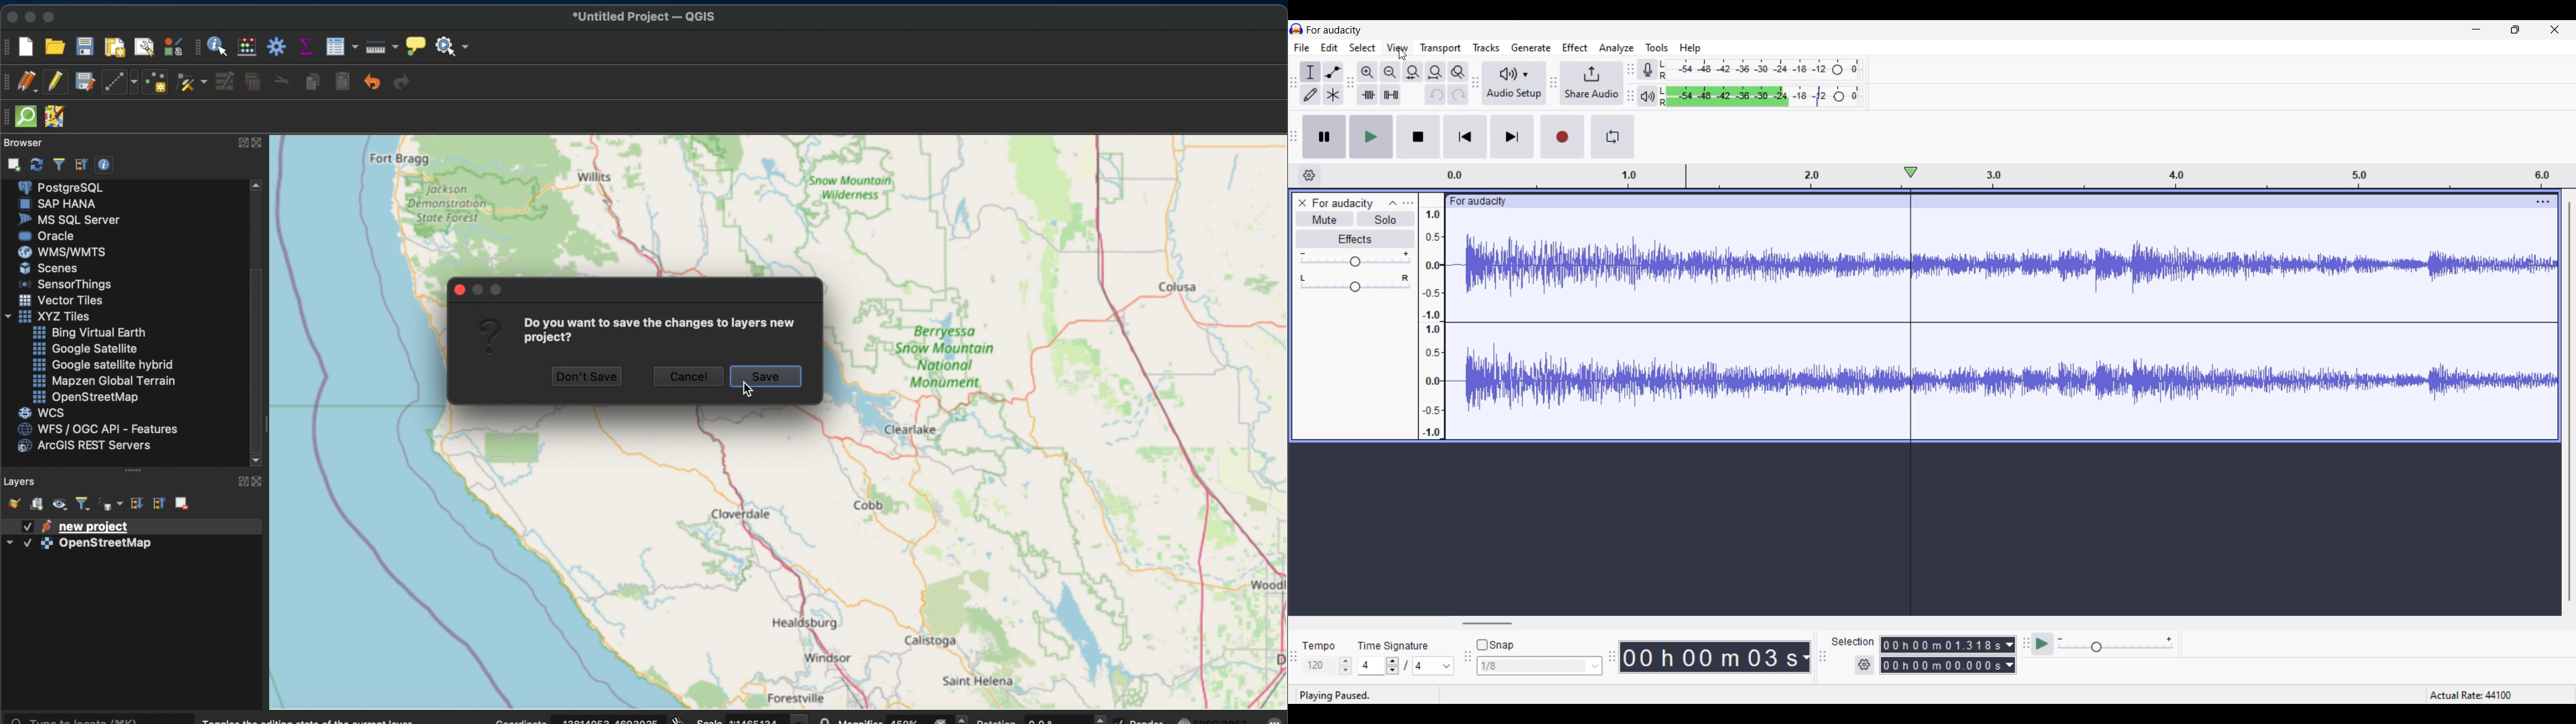  I want to click on Skip/Select to end, so click(1512, 137).